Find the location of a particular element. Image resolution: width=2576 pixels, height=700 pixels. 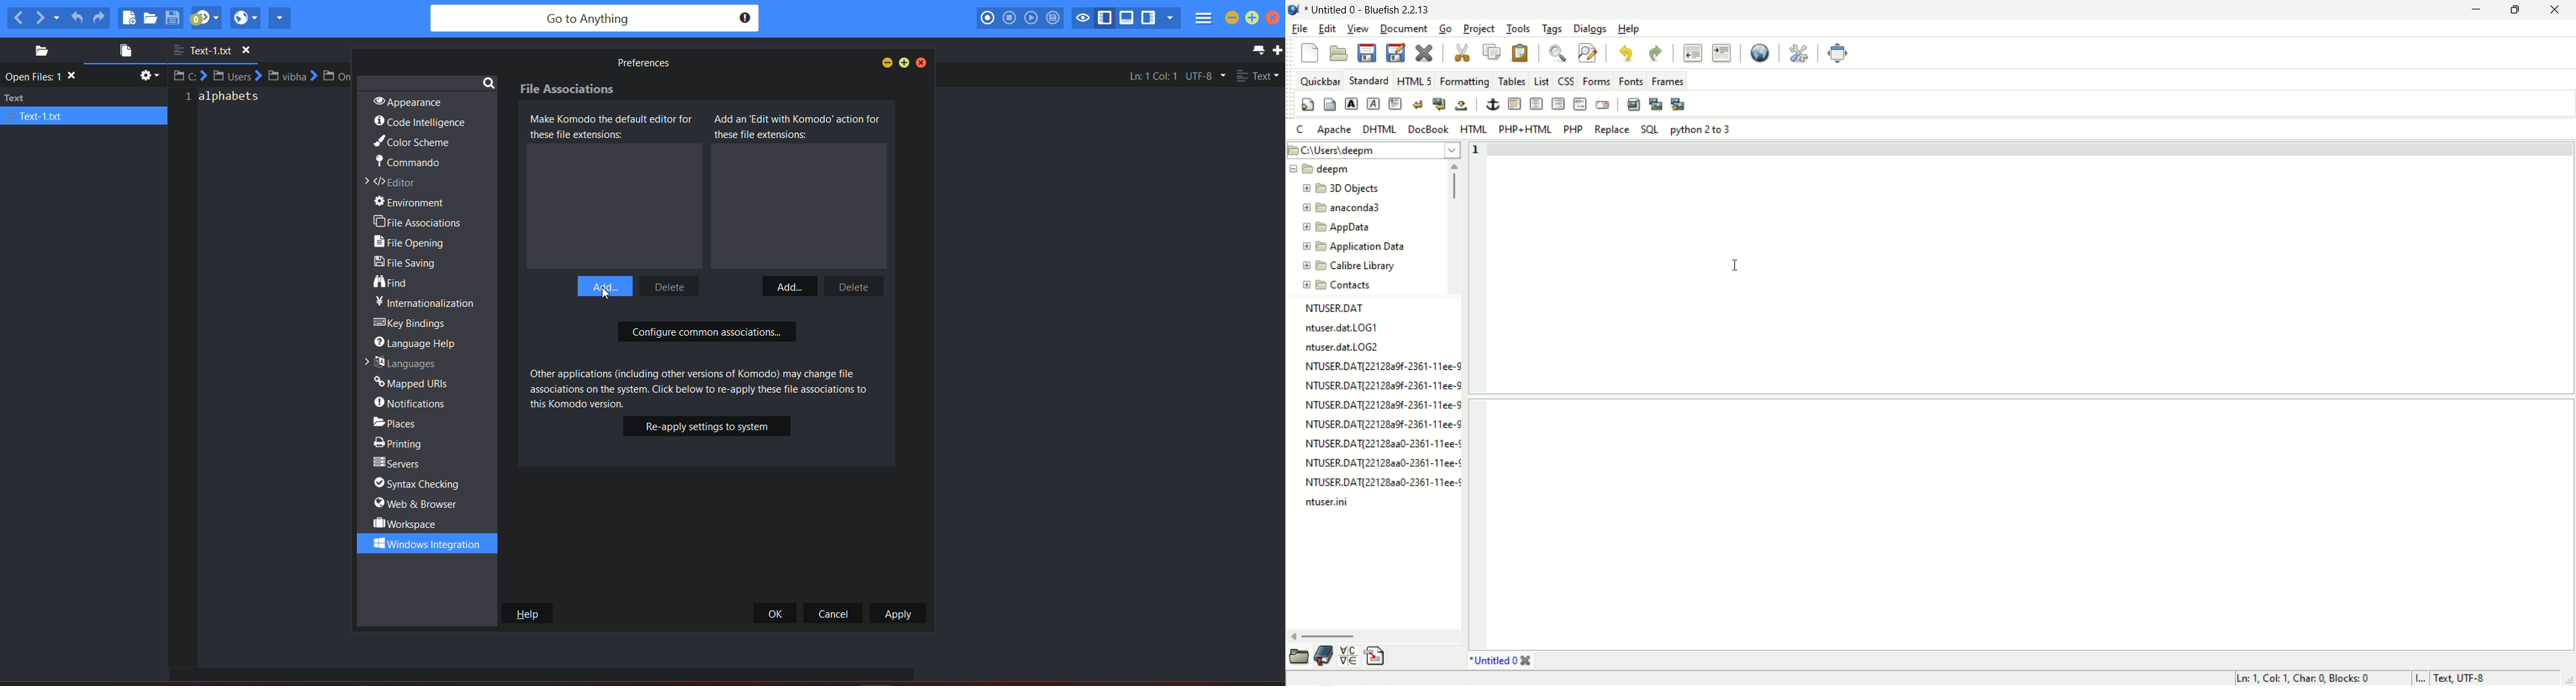

folder name is located at coordinates (1330, 169).